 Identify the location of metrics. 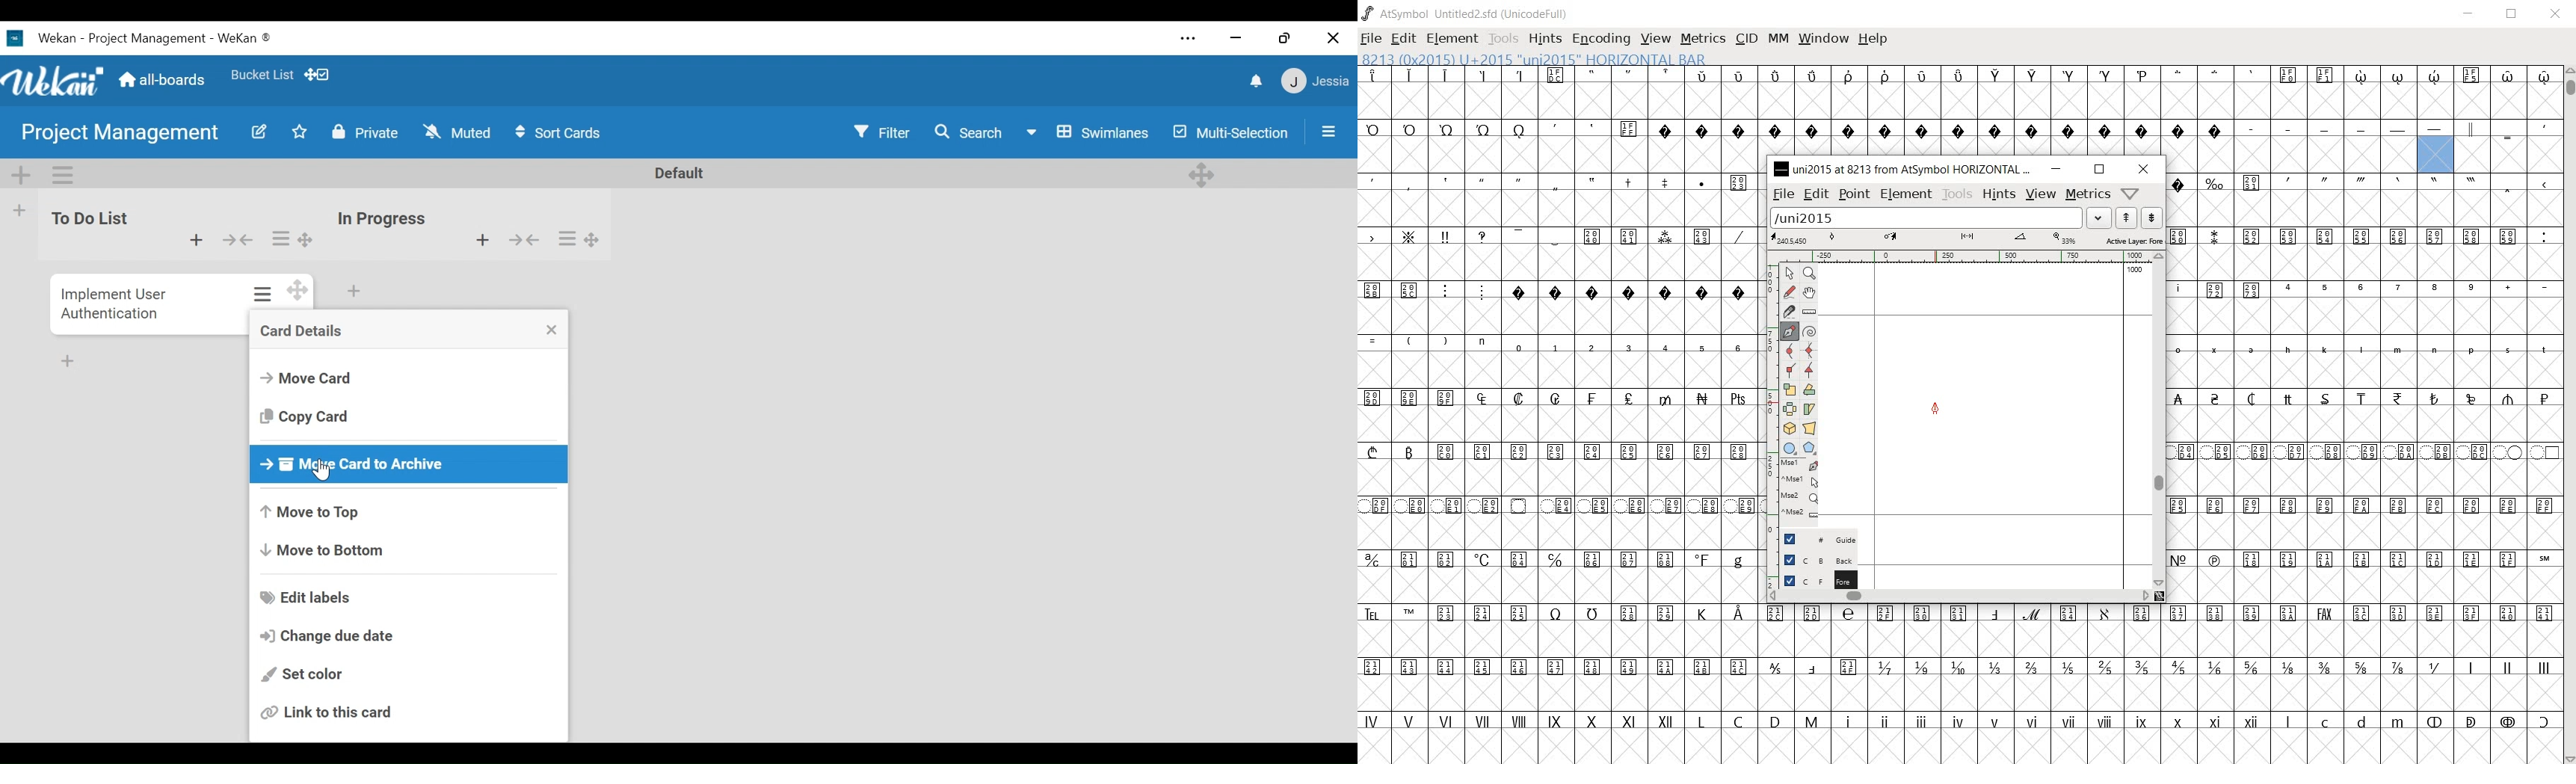
(2086, 194).